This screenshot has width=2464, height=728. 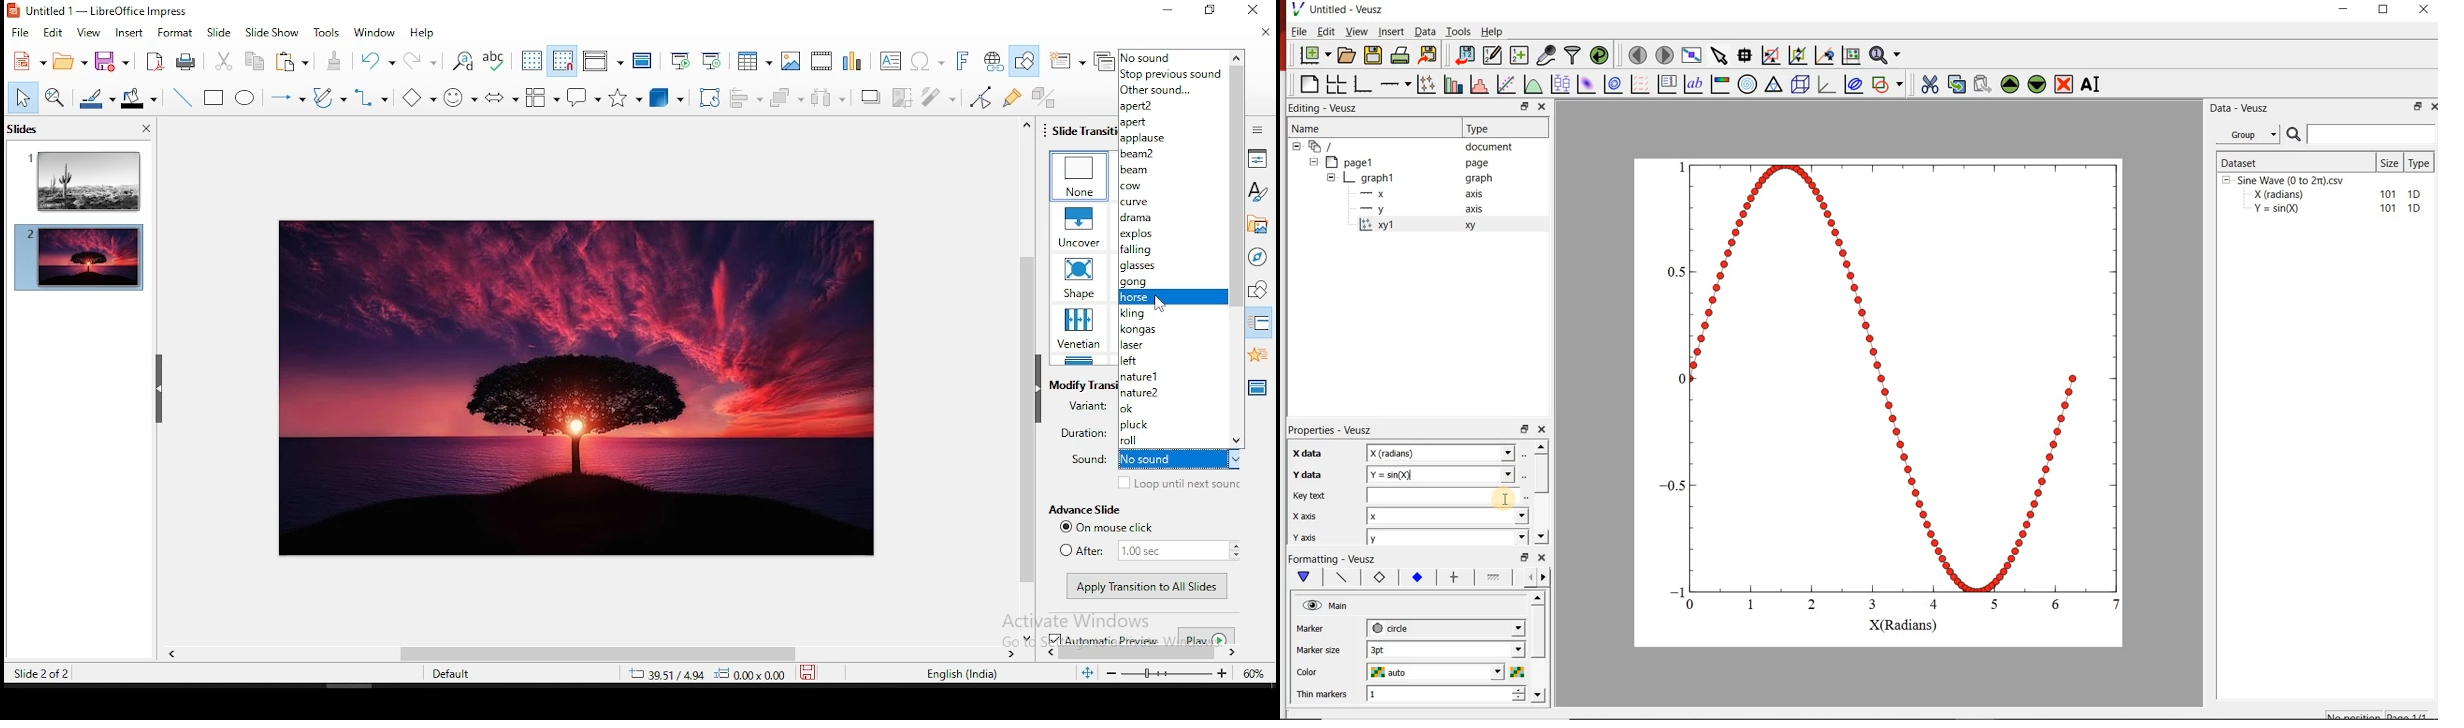 I want to click on rename, so click(x=2094, y=86).